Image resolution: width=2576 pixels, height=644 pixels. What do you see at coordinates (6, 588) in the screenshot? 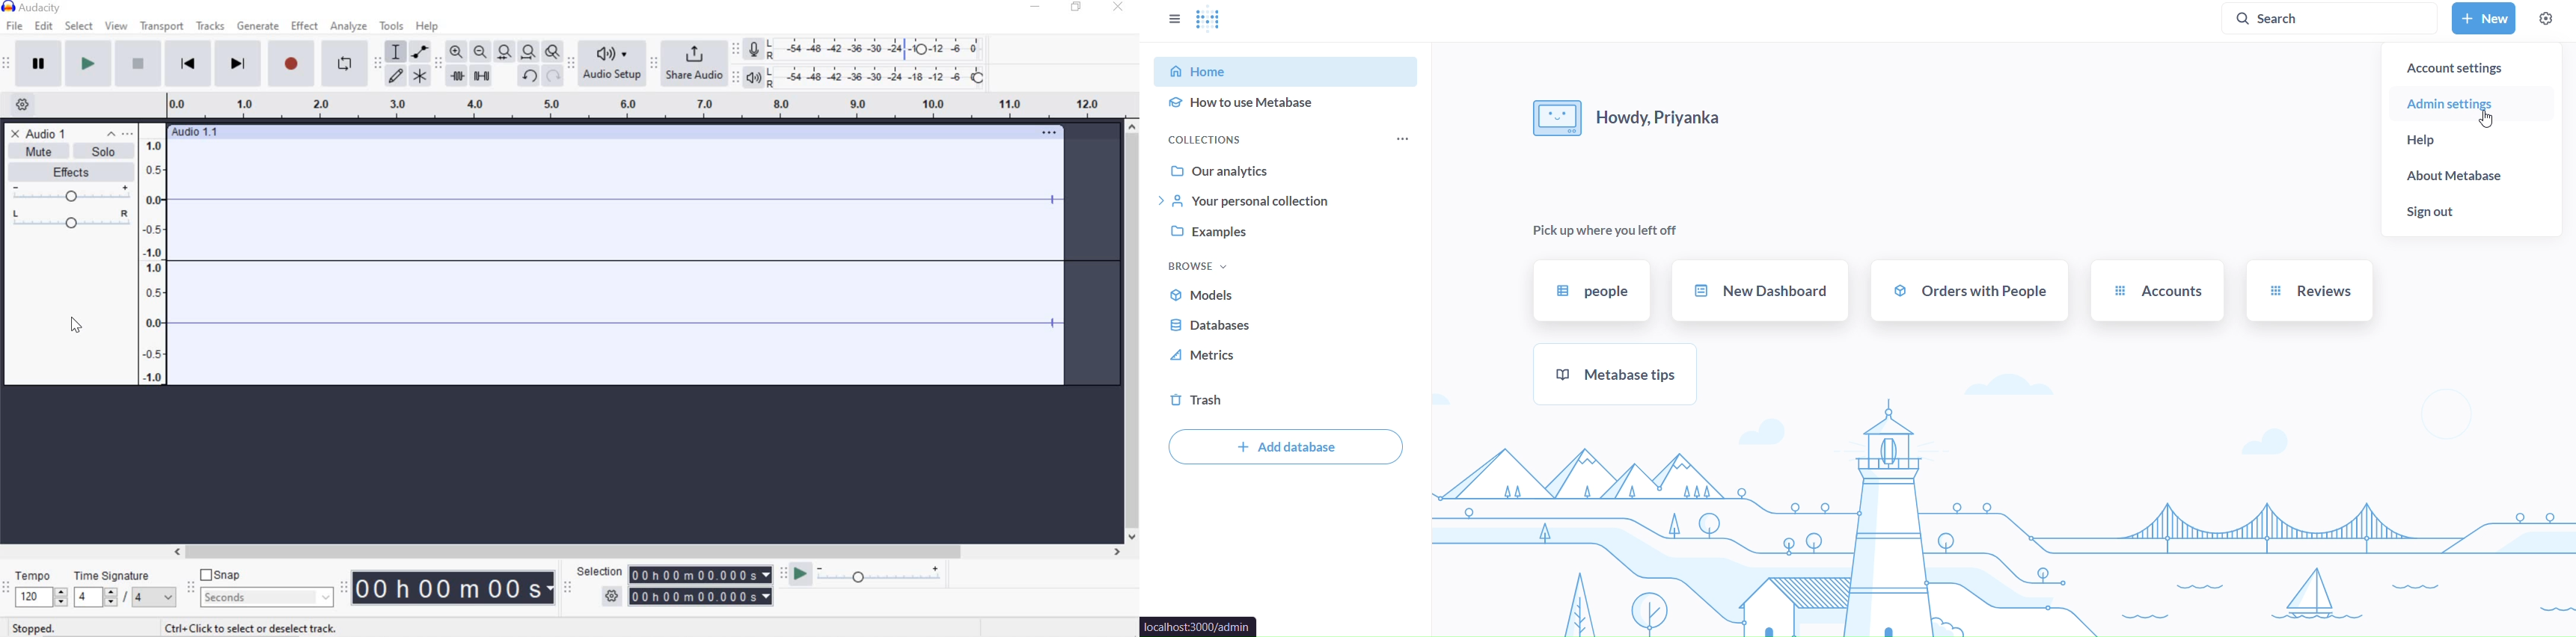
I see `Time signature toolbar` at bounding box center [6, 588].